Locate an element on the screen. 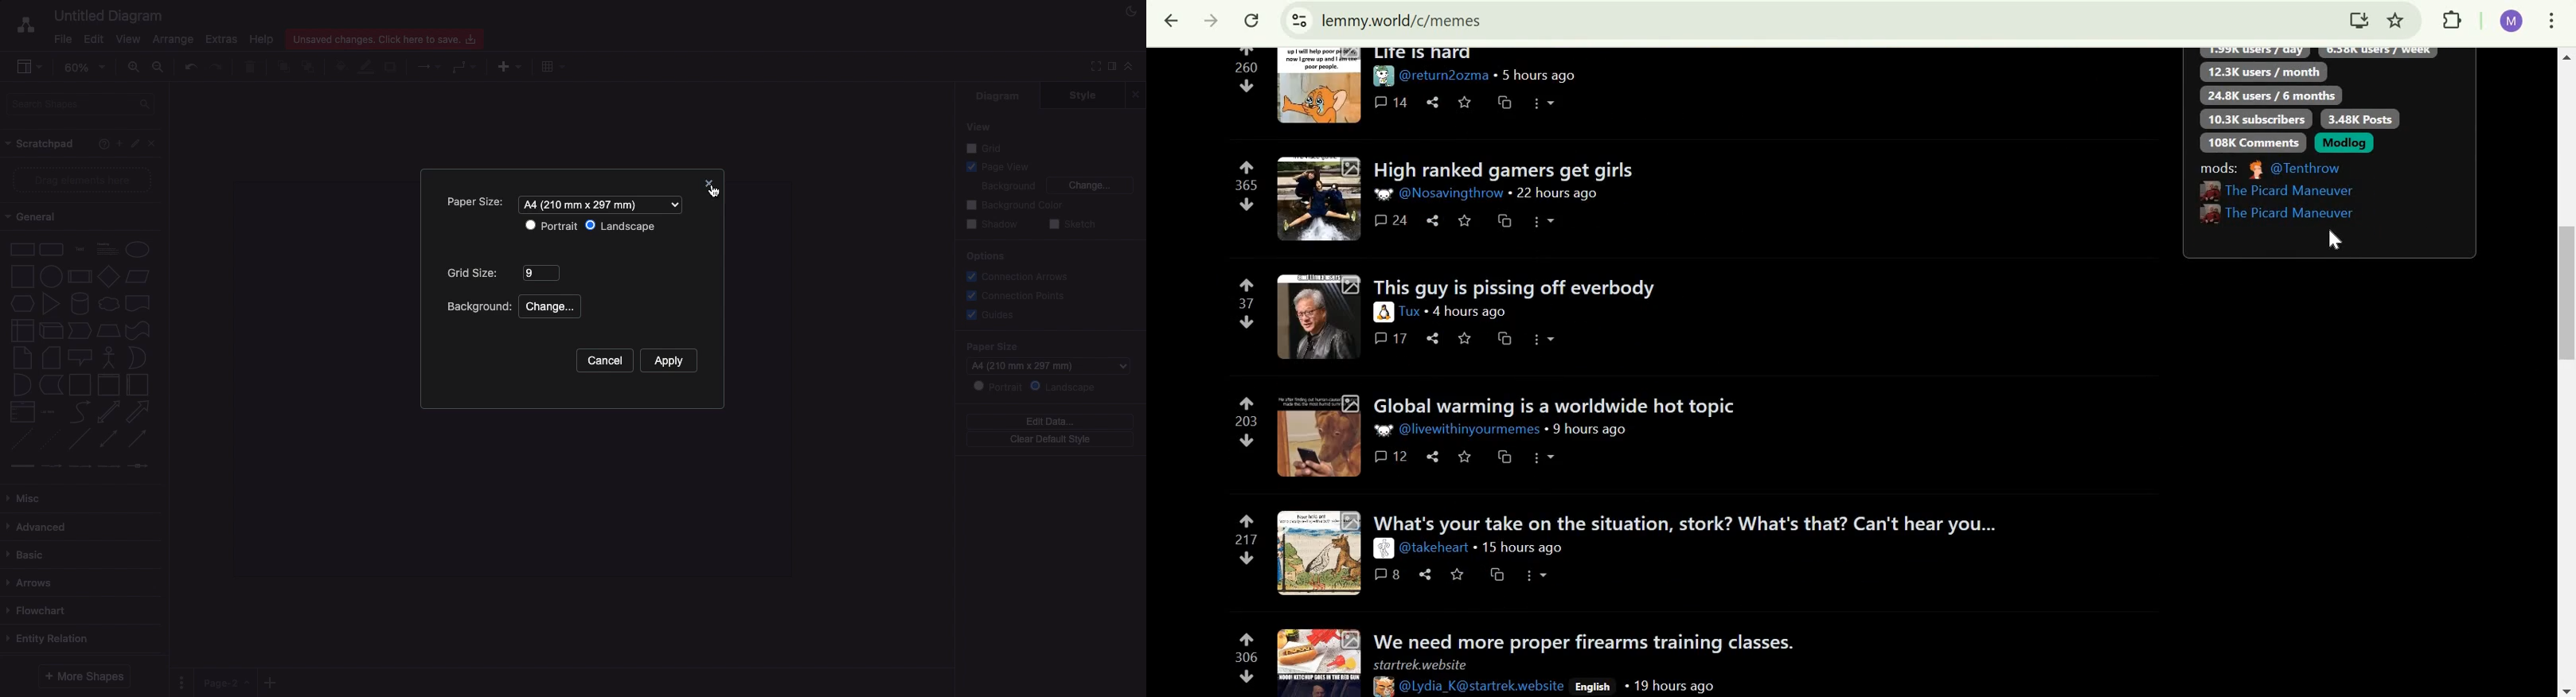  we need more proper firearms training classes.  is located at coordinates (1593, 639).